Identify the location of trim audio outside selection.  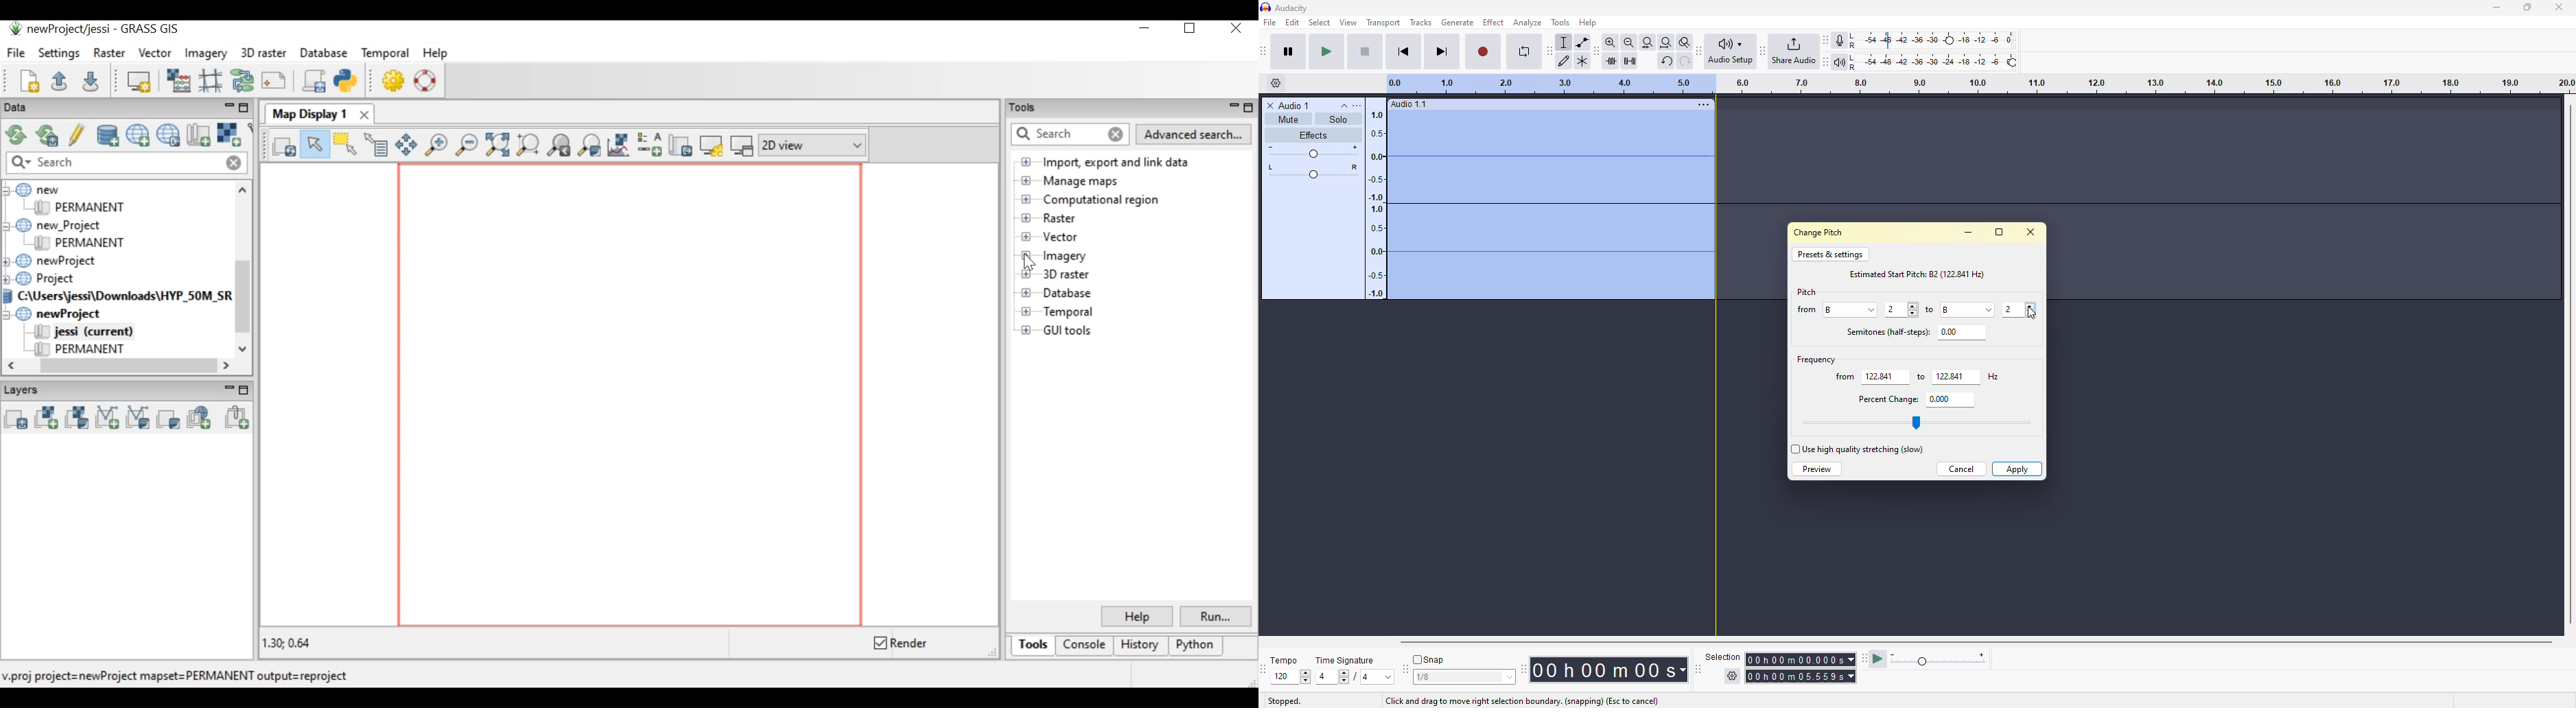
(1608, 59).